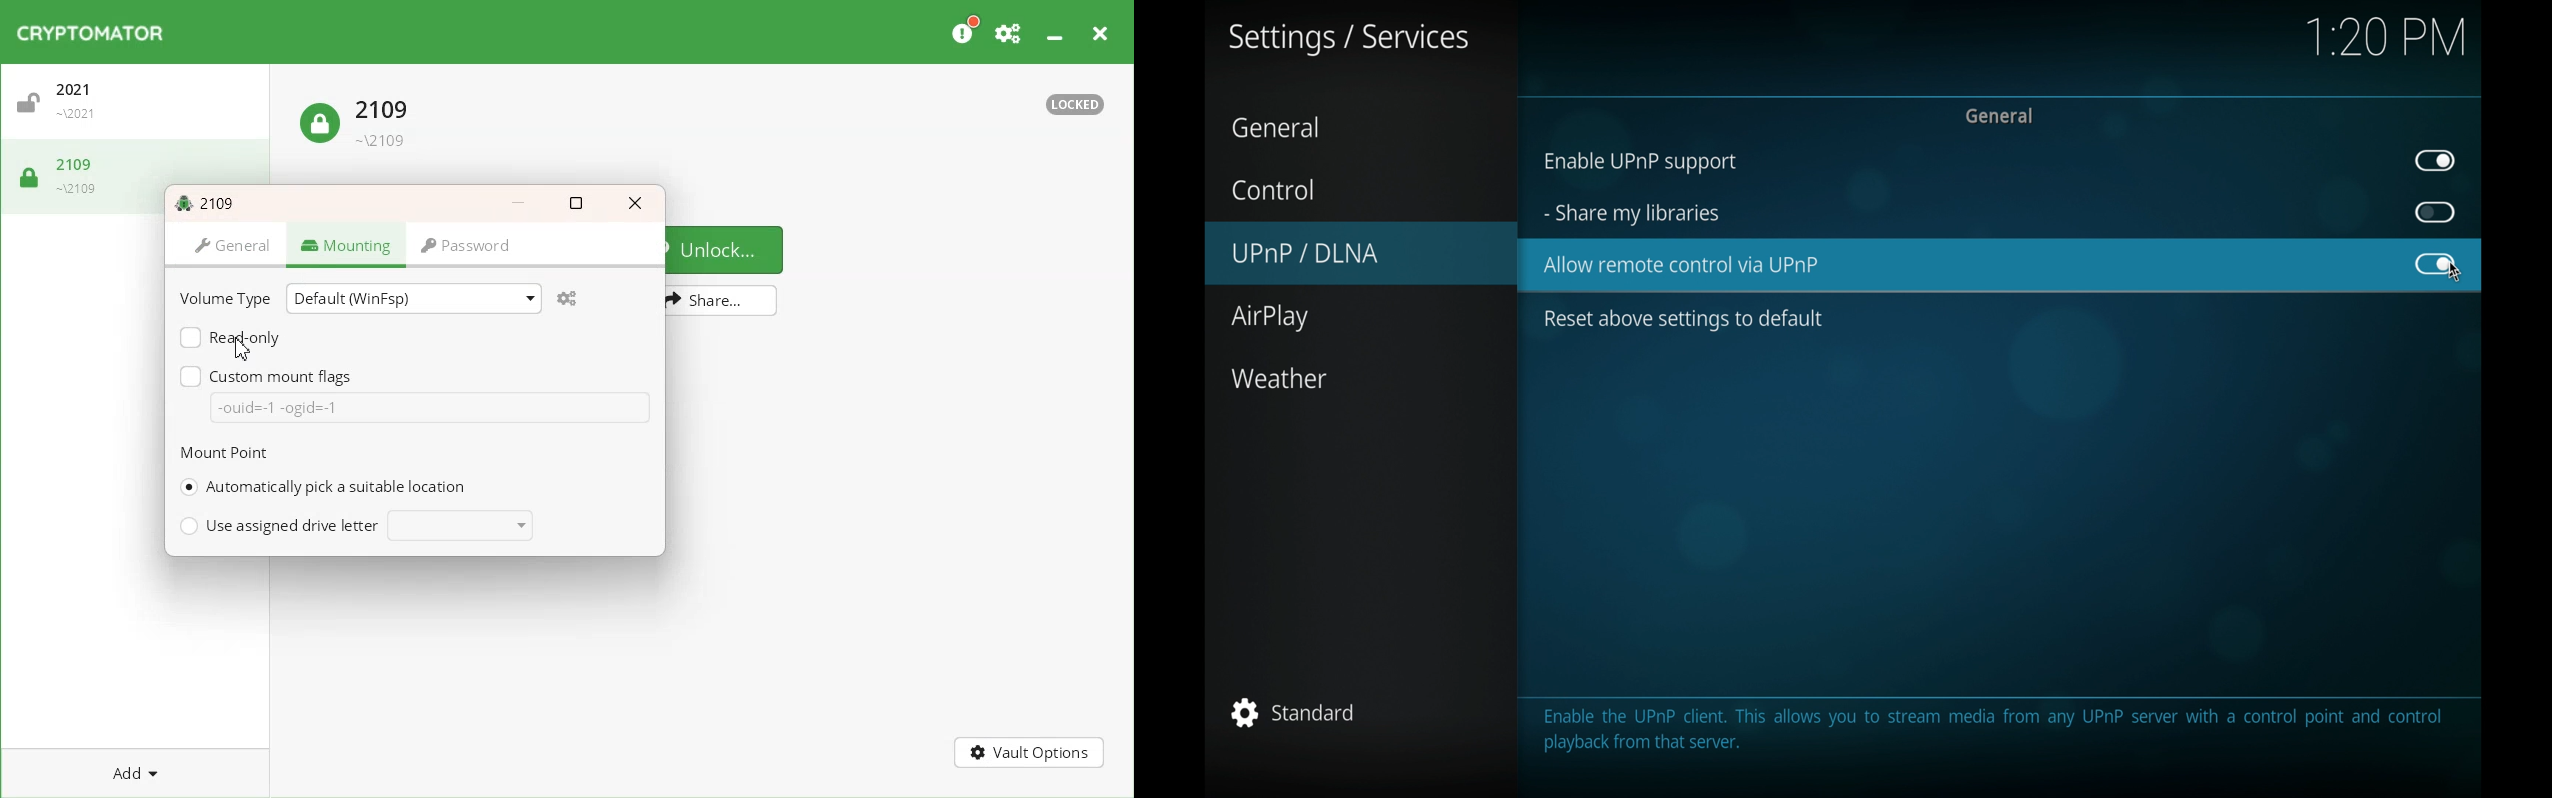 Image resolution: width=2576 pixels, height=812 pixels. Describe the element at coordinates (2437, 213) in the screenshot. I see `toggle button` at that location.